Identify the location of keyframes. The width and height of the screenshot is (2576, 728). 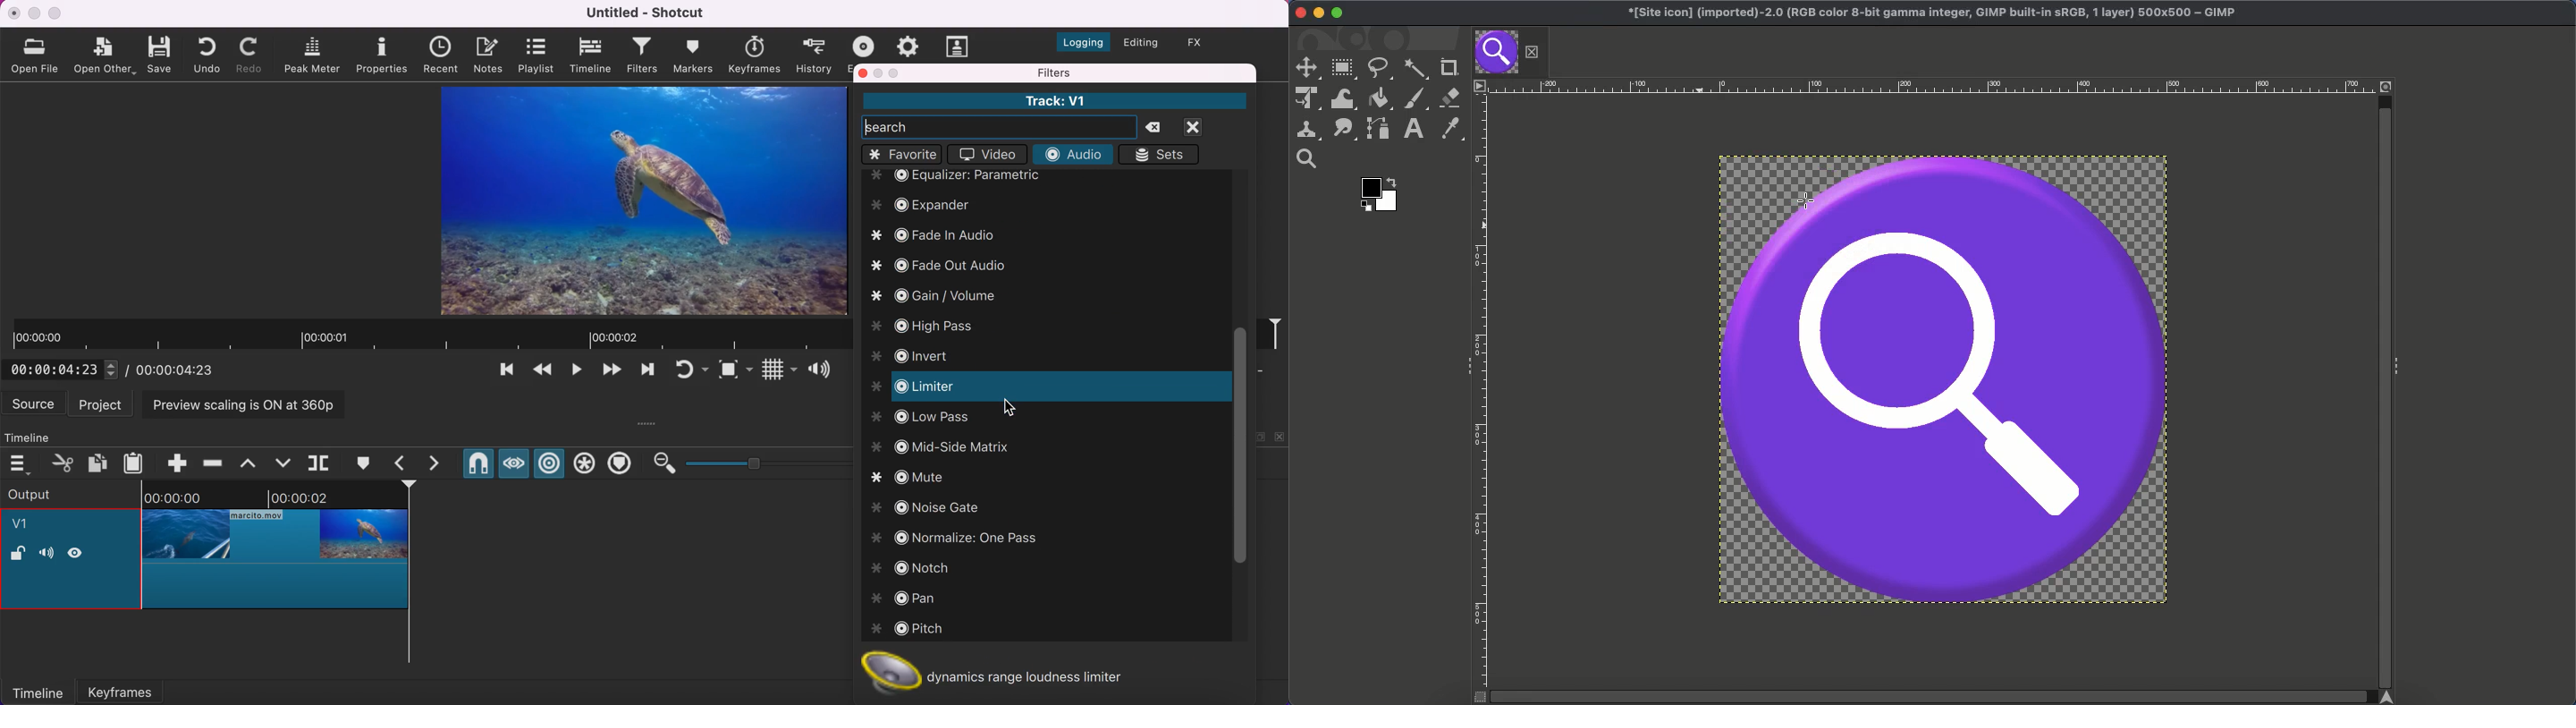
(754, 55).